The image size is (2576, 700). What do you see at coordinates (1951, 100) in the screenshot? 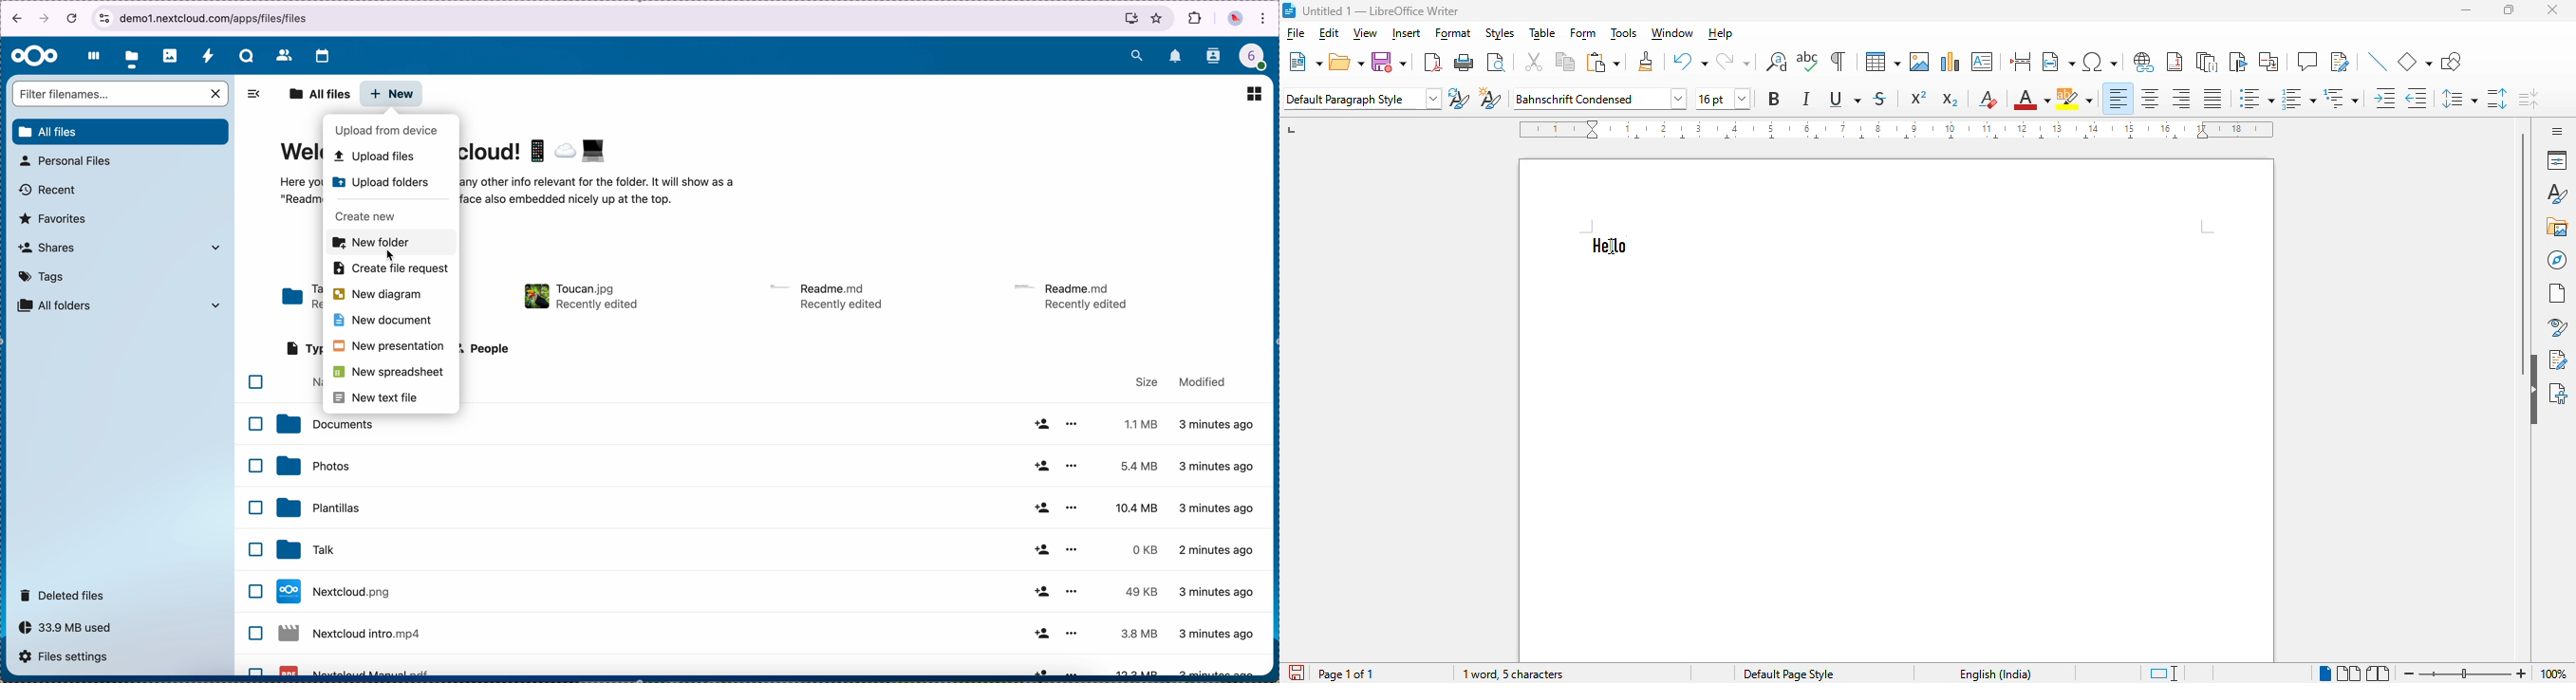
I see `subscript` at bounding box center [1951, 100].